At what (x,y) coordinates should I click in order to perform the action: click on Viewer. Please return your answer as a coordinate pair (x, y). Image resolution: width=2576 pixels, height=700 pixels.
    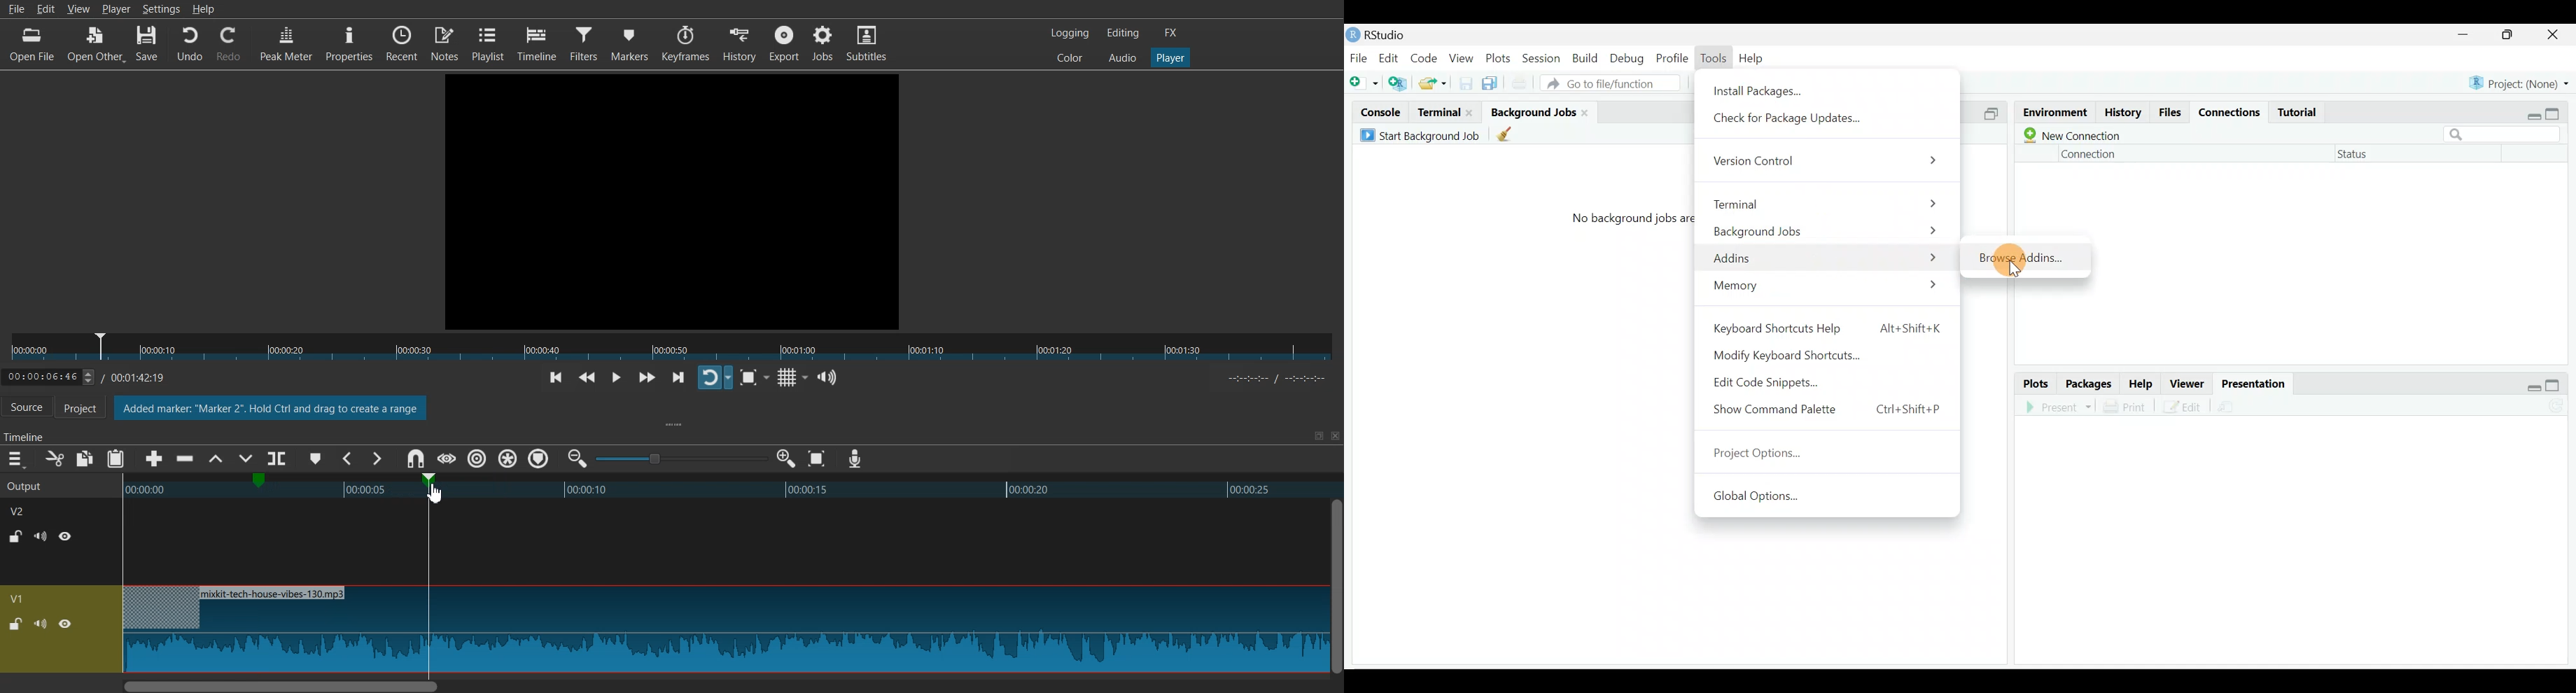
    Looking at the image, I should click on (2184, 380).